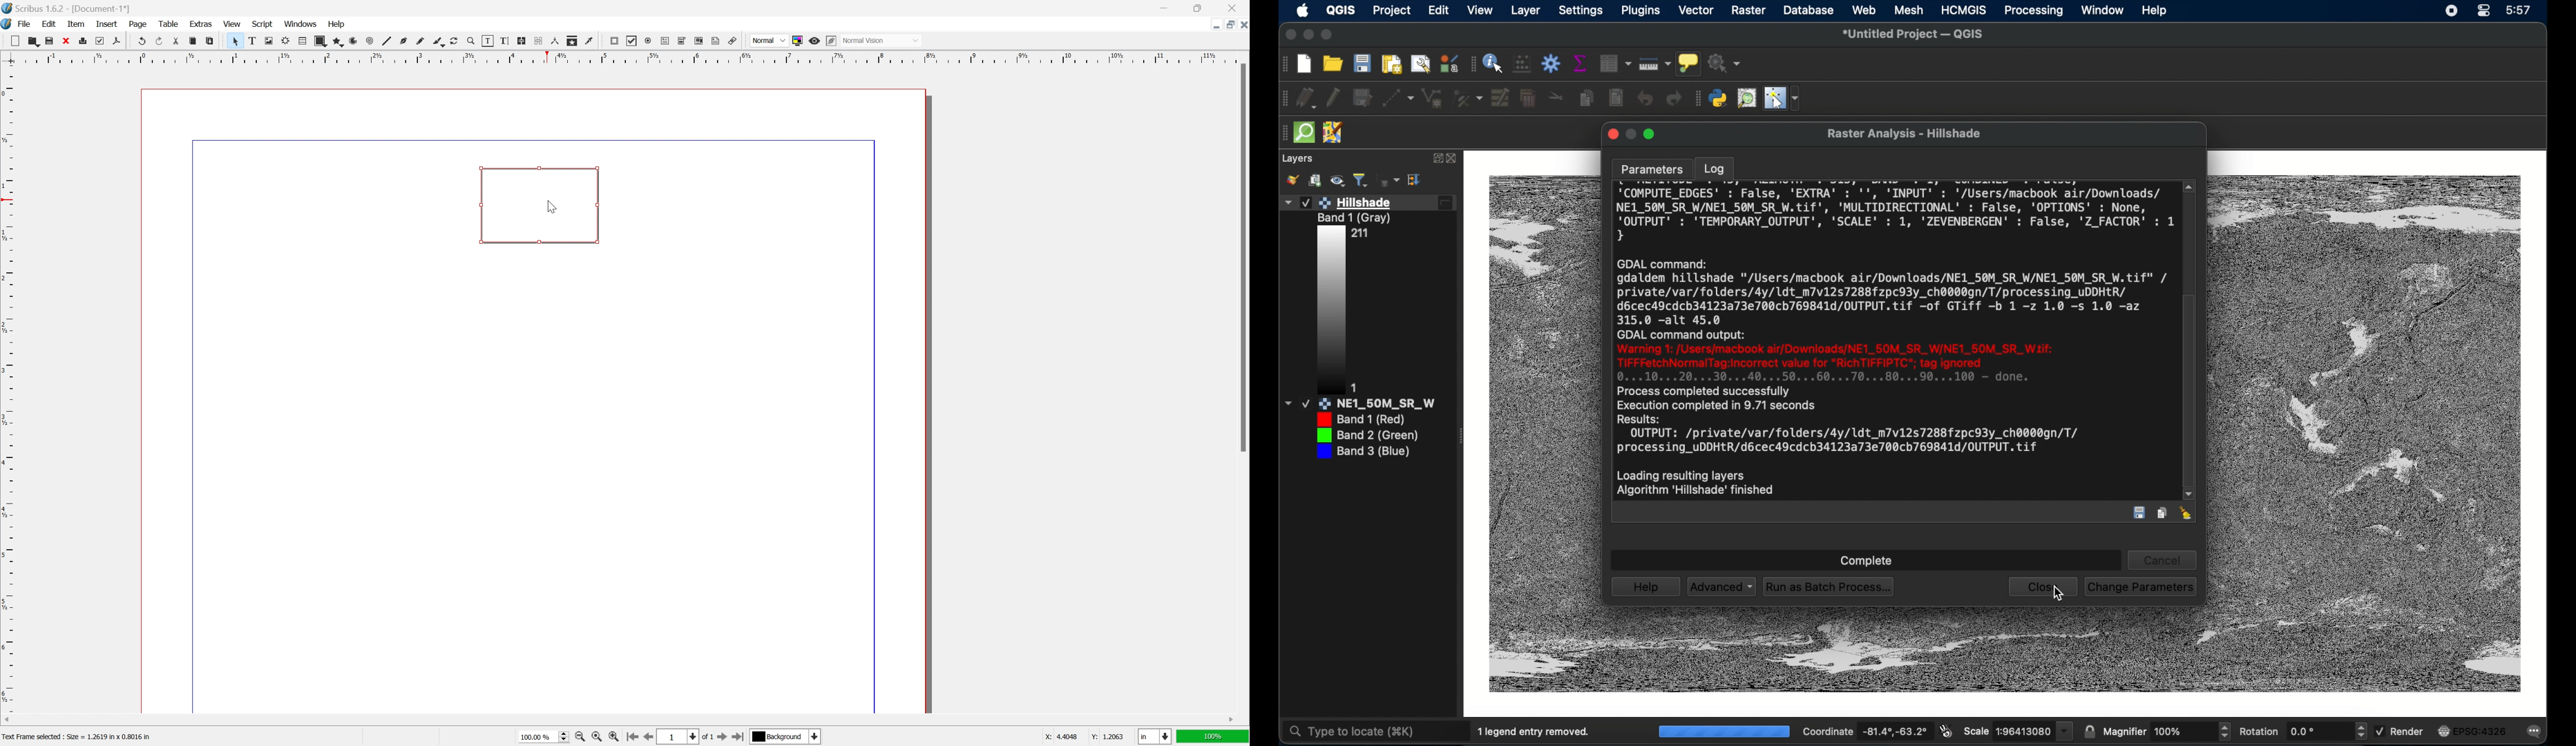  I want to click on Dropdown, so click(1286, 403).